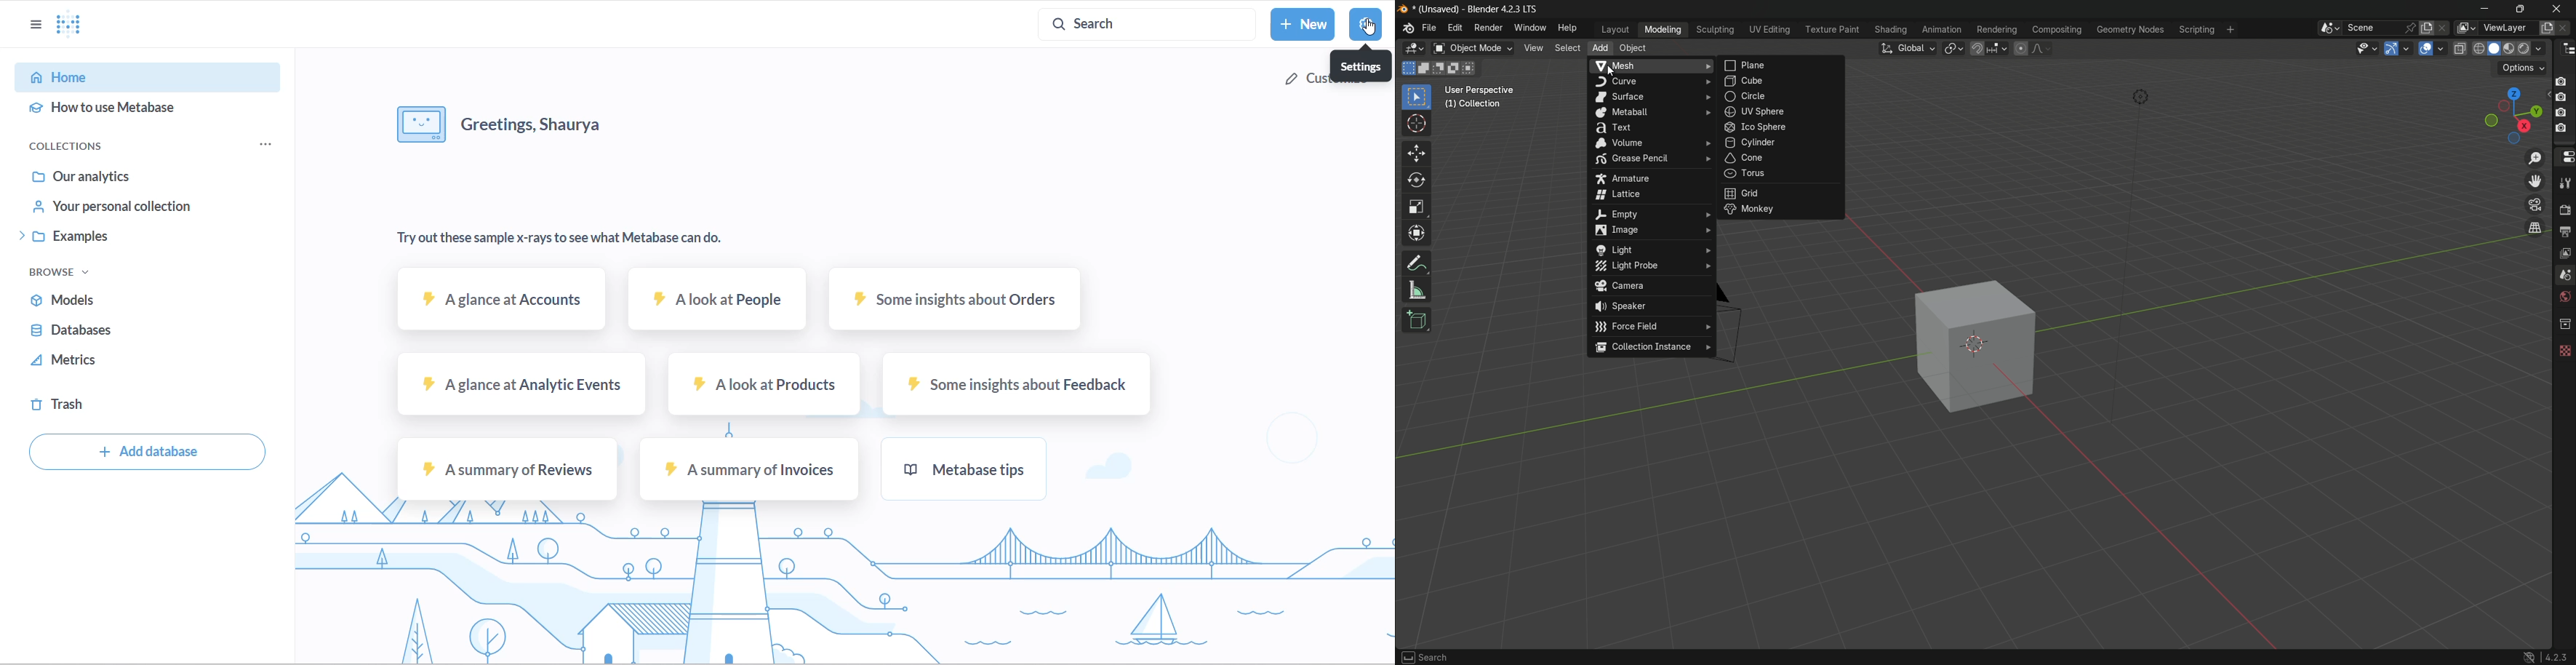 The image size is (2576, 672). What do you see at coordinates (2368, 49) in the screenshot?
I see `selectability and visibility` at bounding box center [2368, 49].